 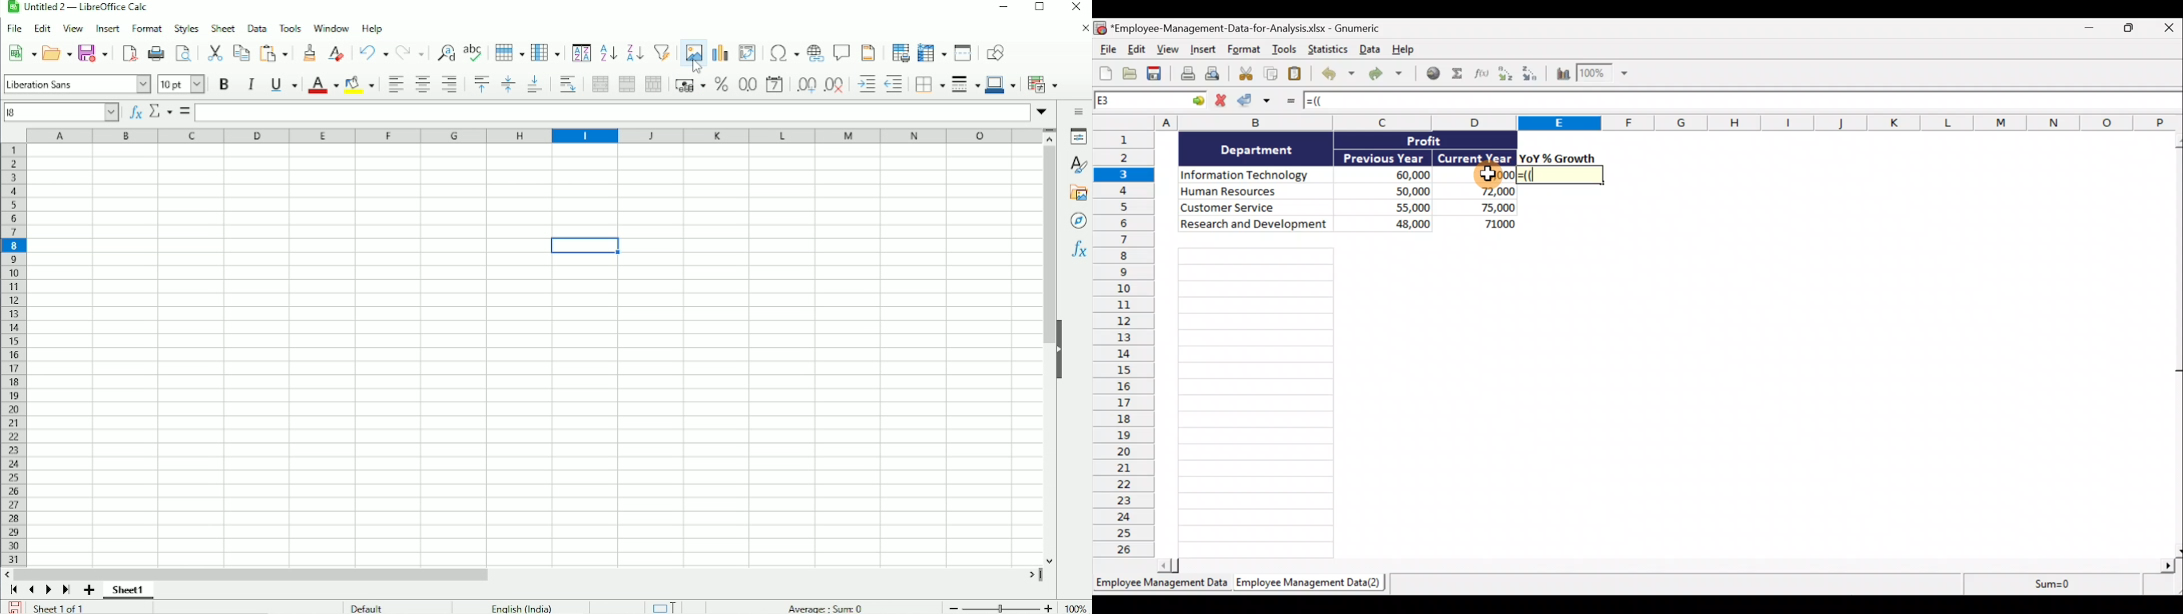 I want to click on Merge and center, so click(x=600, y=84).